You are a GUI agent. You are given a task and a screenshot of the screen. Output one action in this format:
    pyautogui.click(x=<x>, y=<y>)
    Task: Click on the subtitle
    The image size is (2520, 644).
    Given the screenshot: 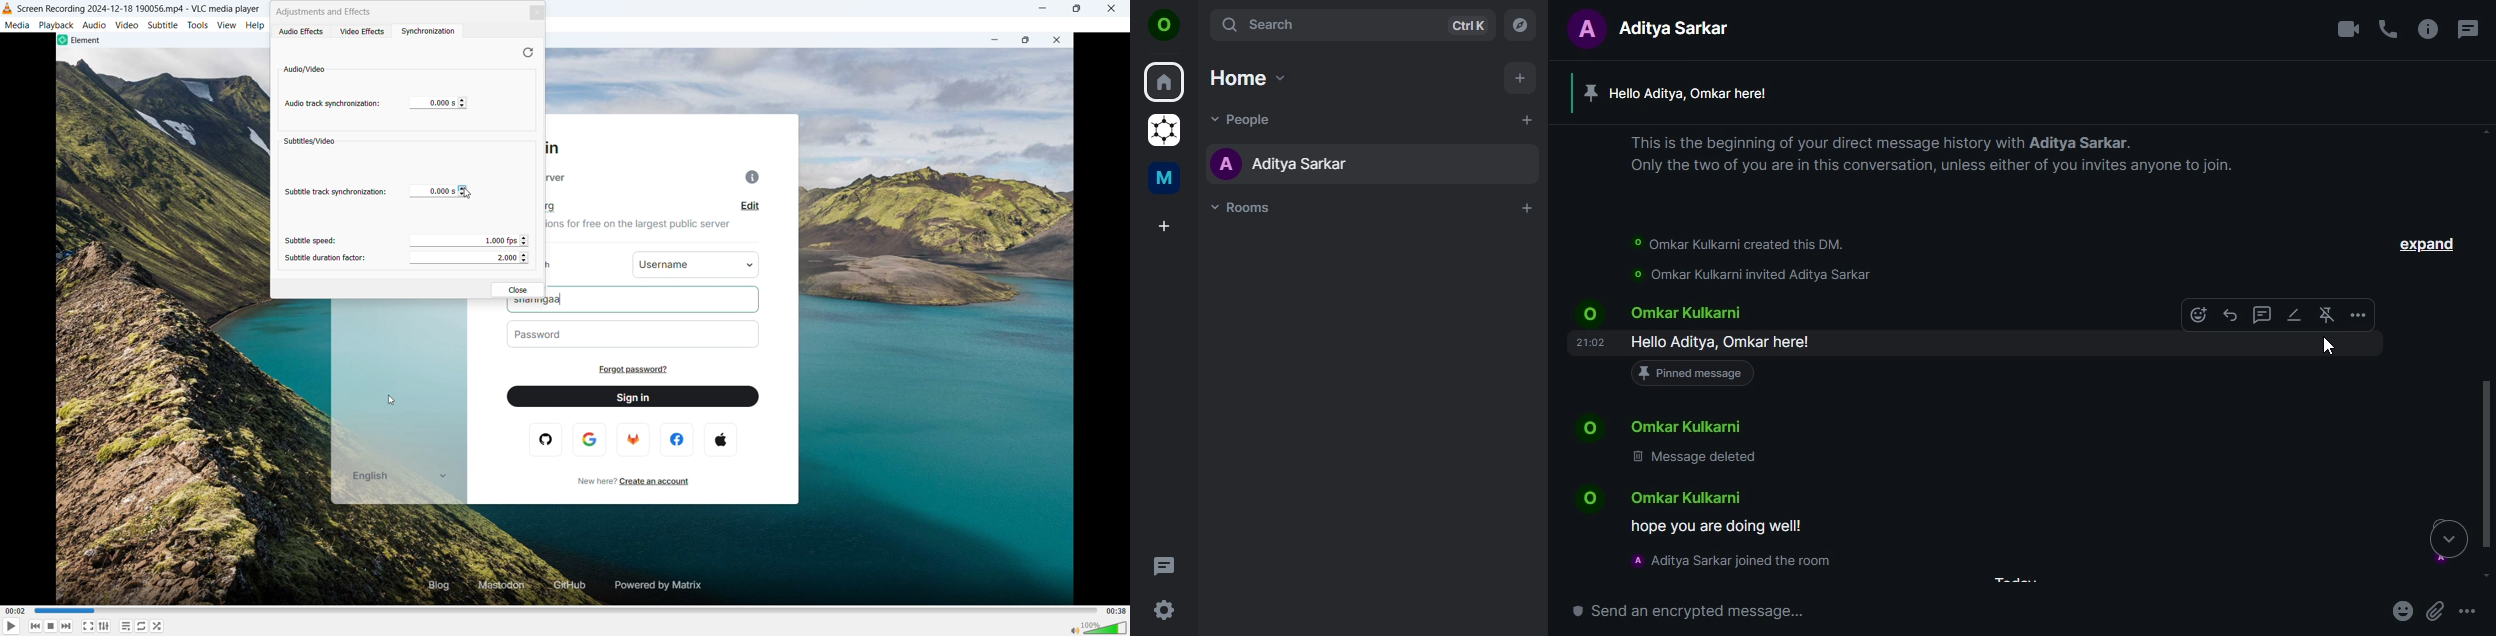 What is the action you would take?
    pyautogui.click(x=163, y=25)
    